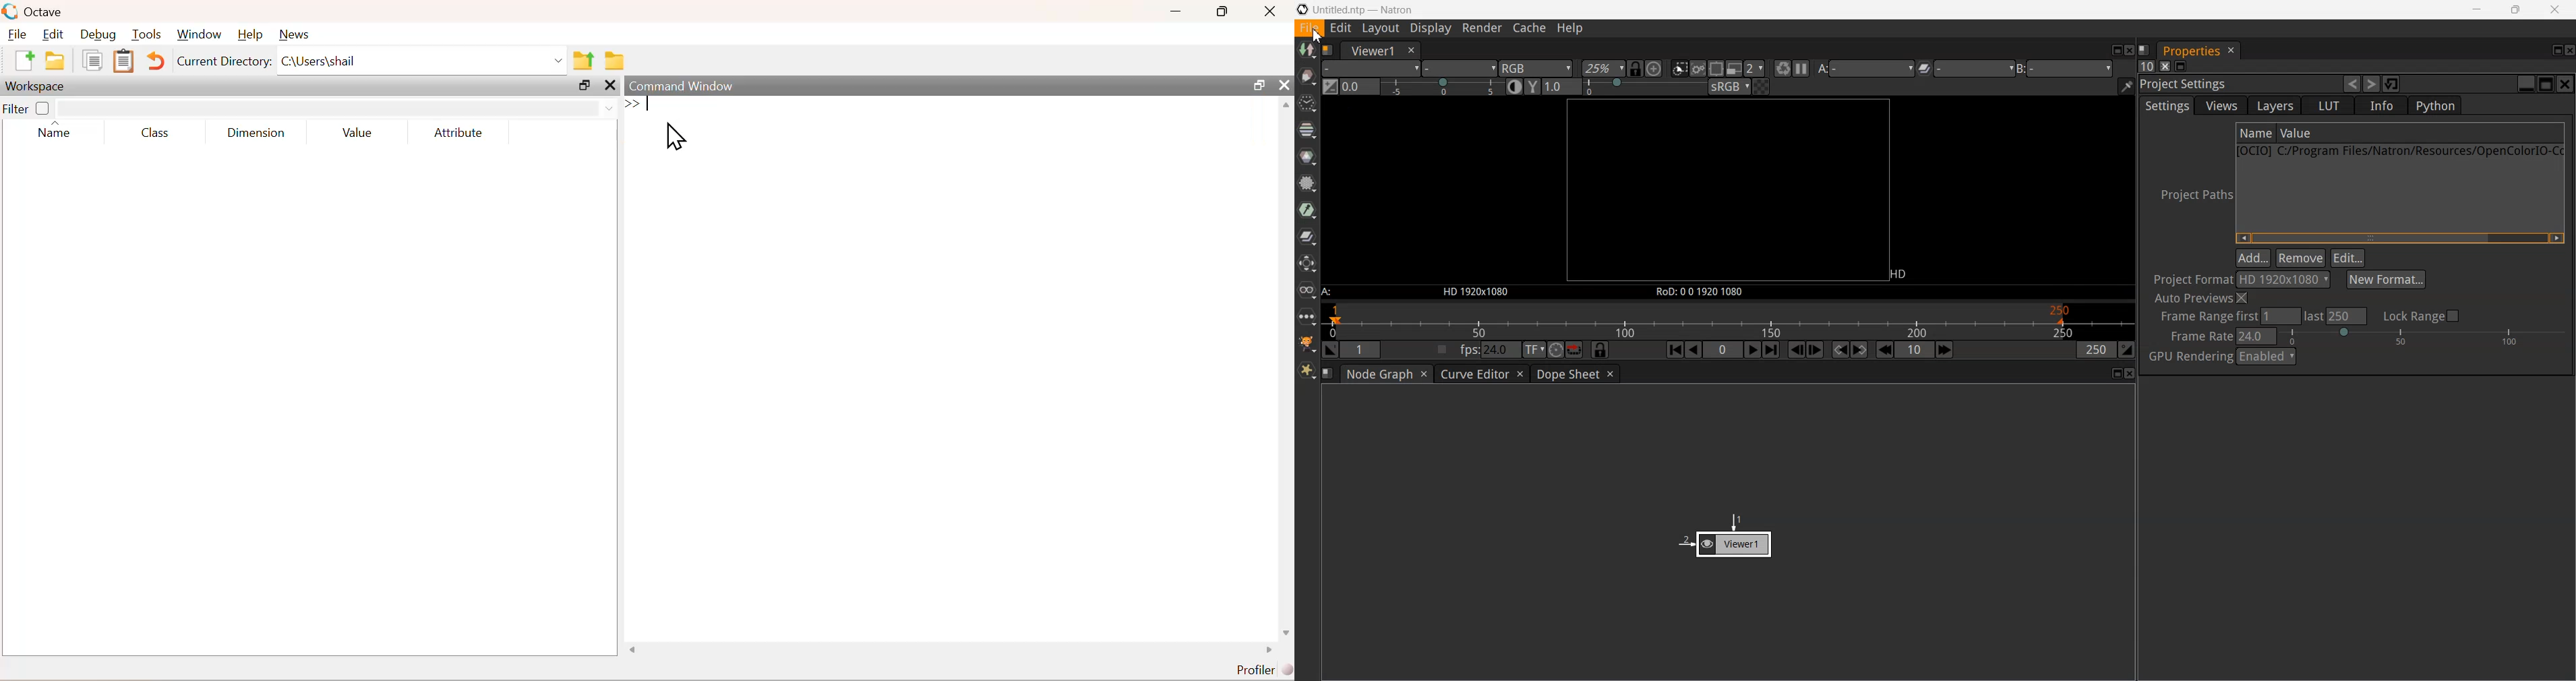 The image size is (2576, 700). What do you see at coordinates (44, 12) in the screenshot?
I see `Octave` at bounding box center [44, 12].